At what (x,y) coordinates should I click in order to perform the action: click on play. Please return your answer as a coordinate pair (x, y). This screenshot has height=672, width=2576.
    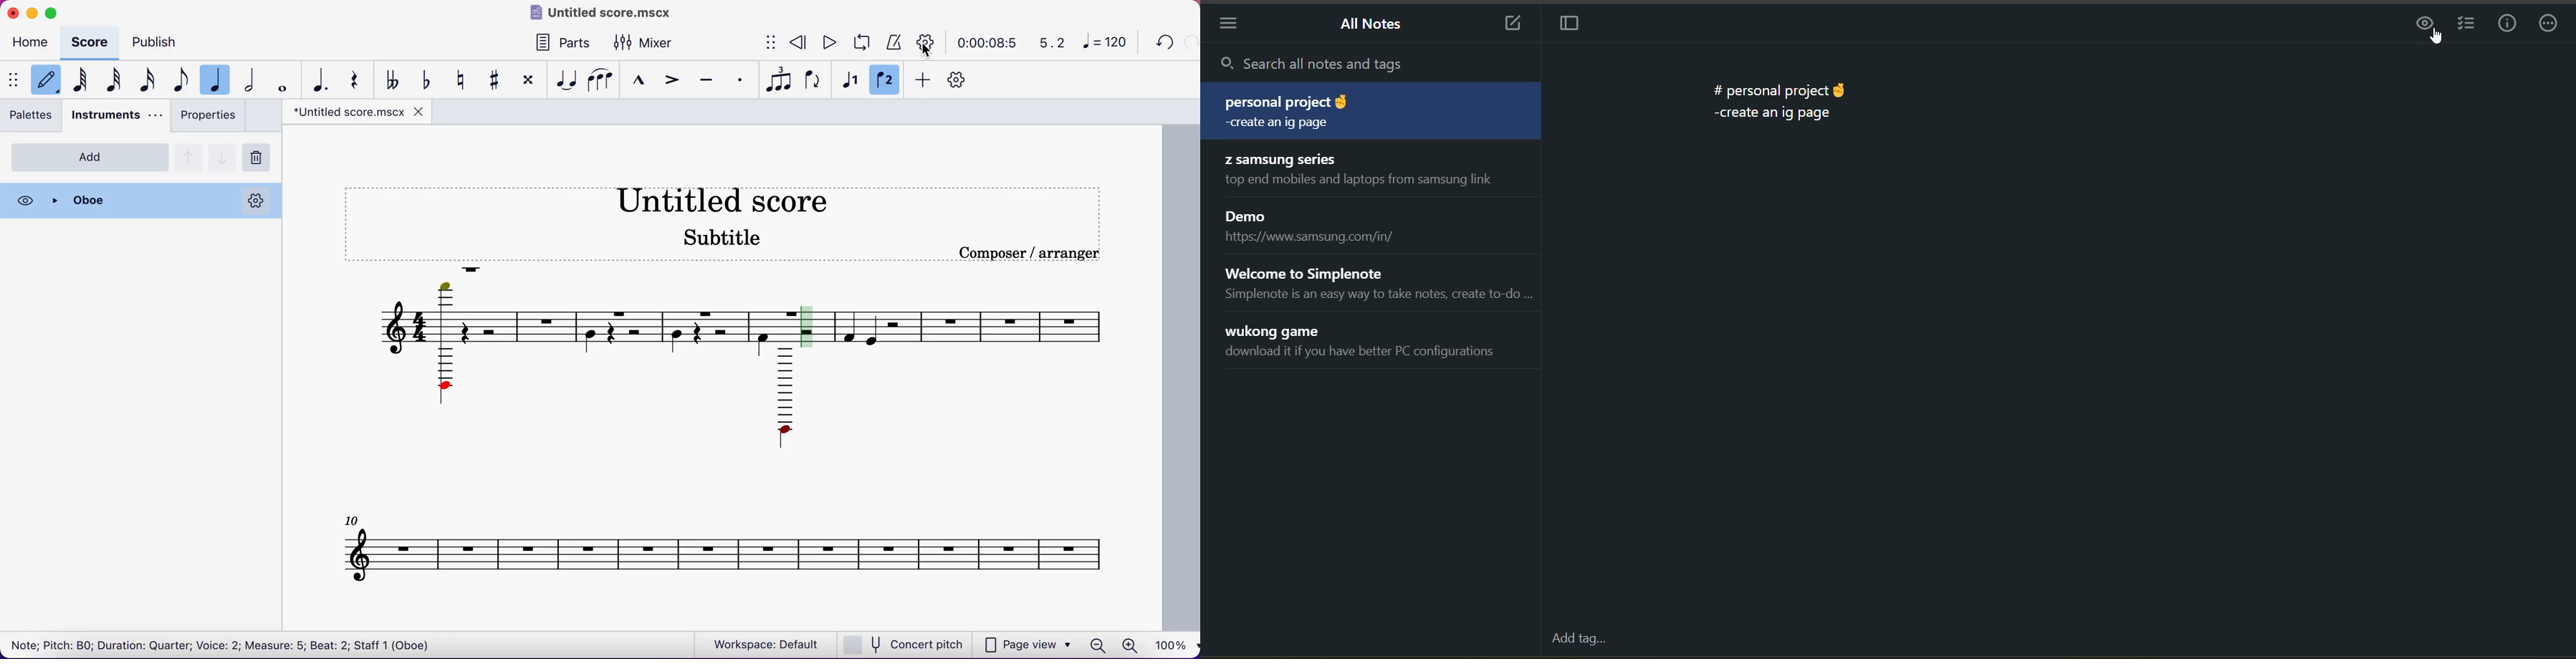
    Looking at the image, I should click on (829, 41).